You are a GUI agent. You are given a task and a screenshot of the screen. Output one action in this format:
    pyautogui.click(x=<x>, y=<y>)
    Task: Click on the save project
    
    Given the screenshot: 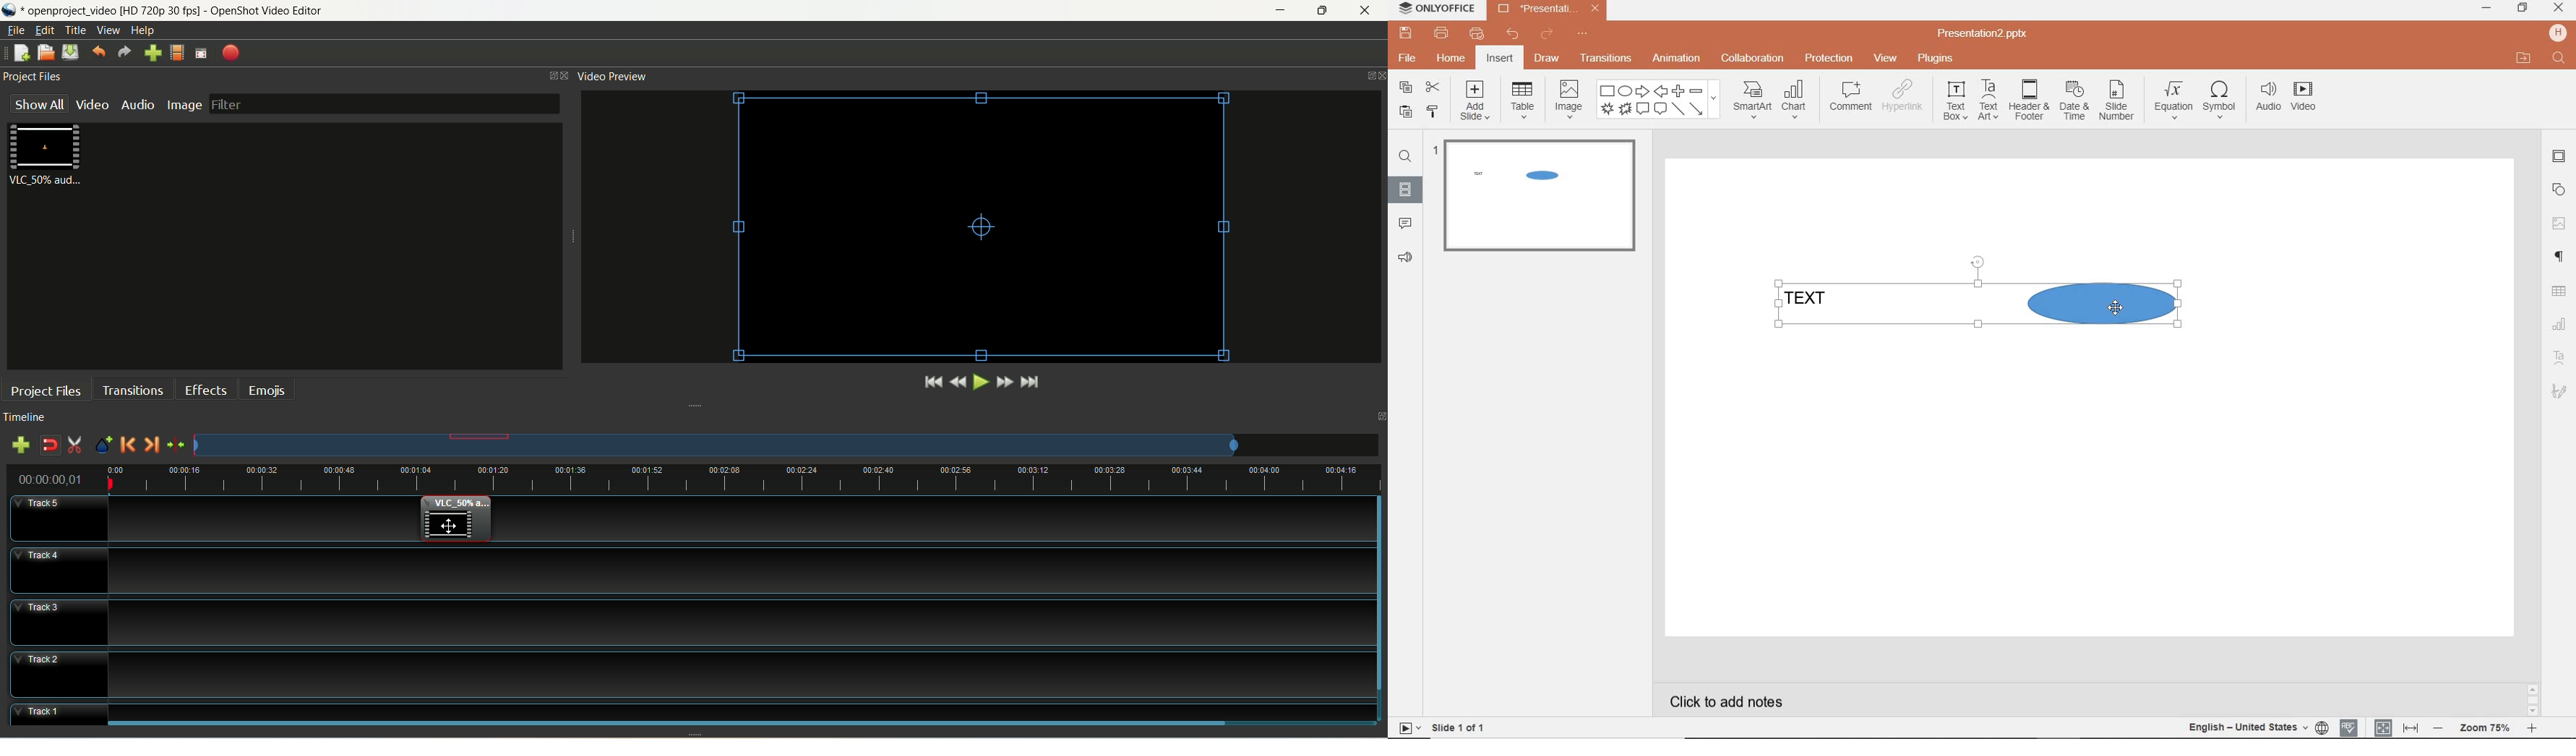 What is the action you would take?
    pyautogui.click(x=71, y=53)
    